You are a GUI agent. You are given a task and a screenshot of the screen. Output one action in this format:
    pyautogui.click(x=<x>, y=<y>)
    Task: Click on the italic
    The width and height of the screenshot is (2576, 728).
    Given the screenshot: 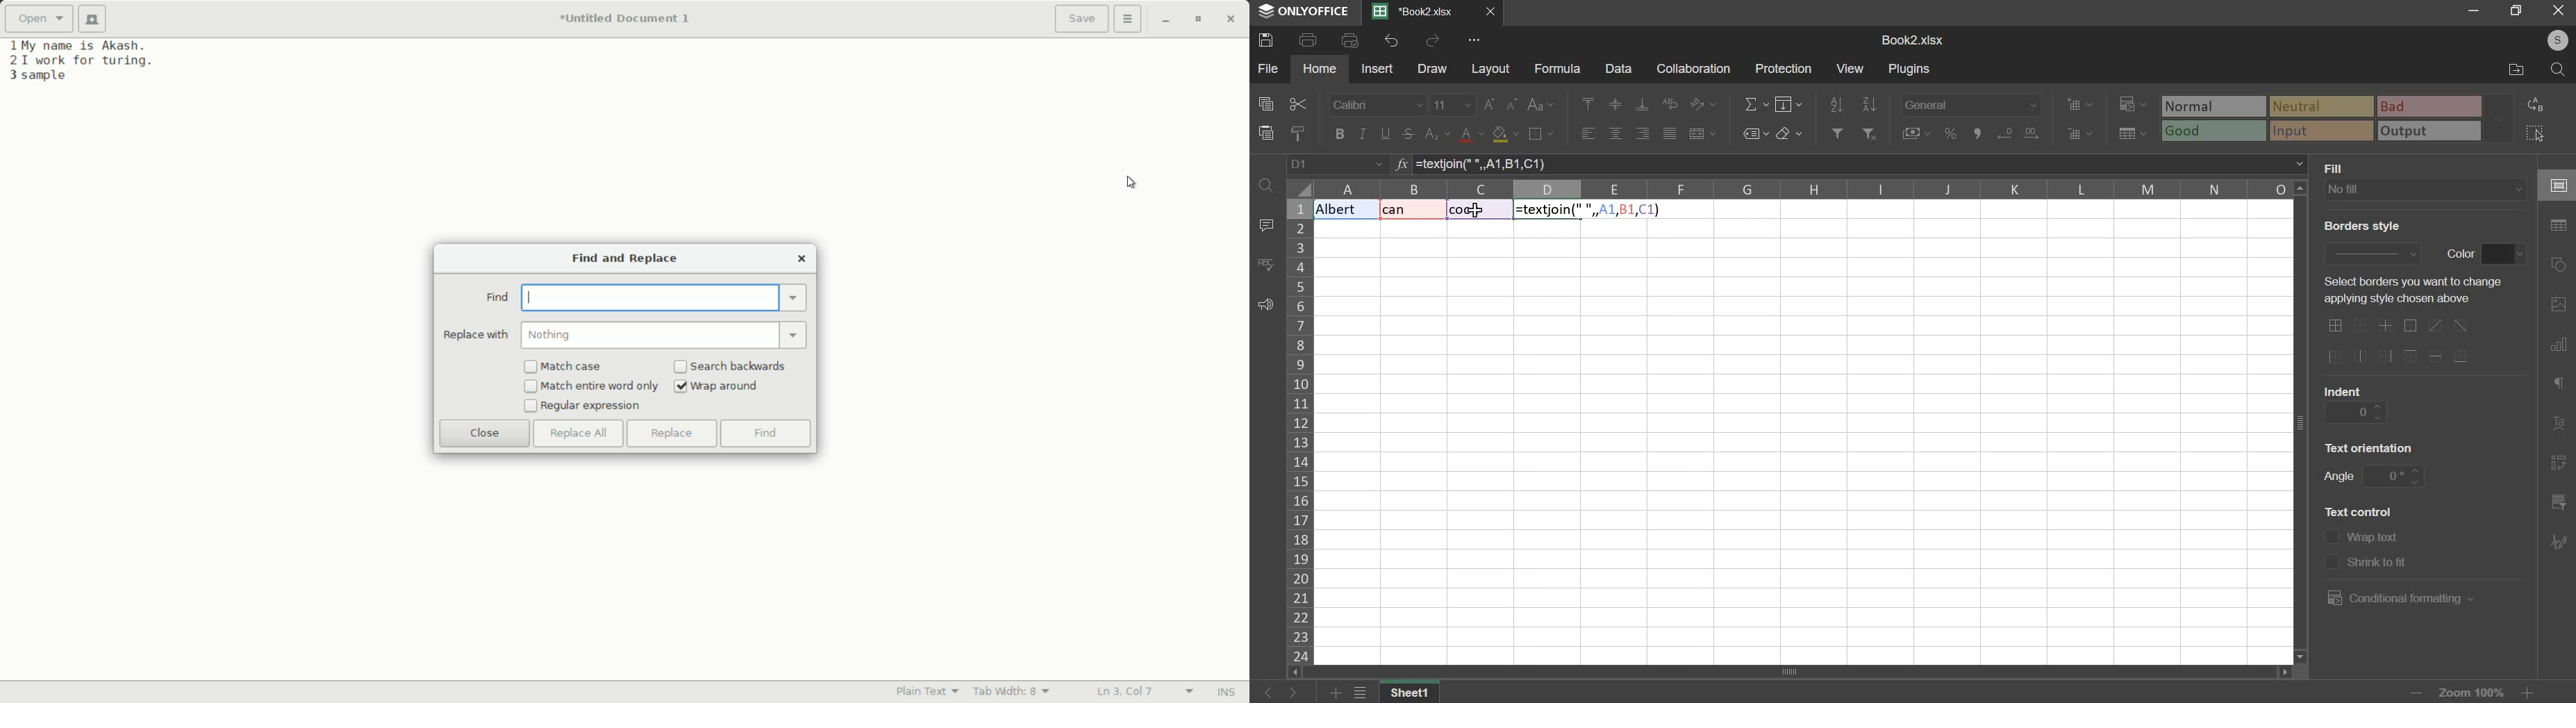 What is the action you would take?
    pyautogui.click(x=1362, y=133)
    